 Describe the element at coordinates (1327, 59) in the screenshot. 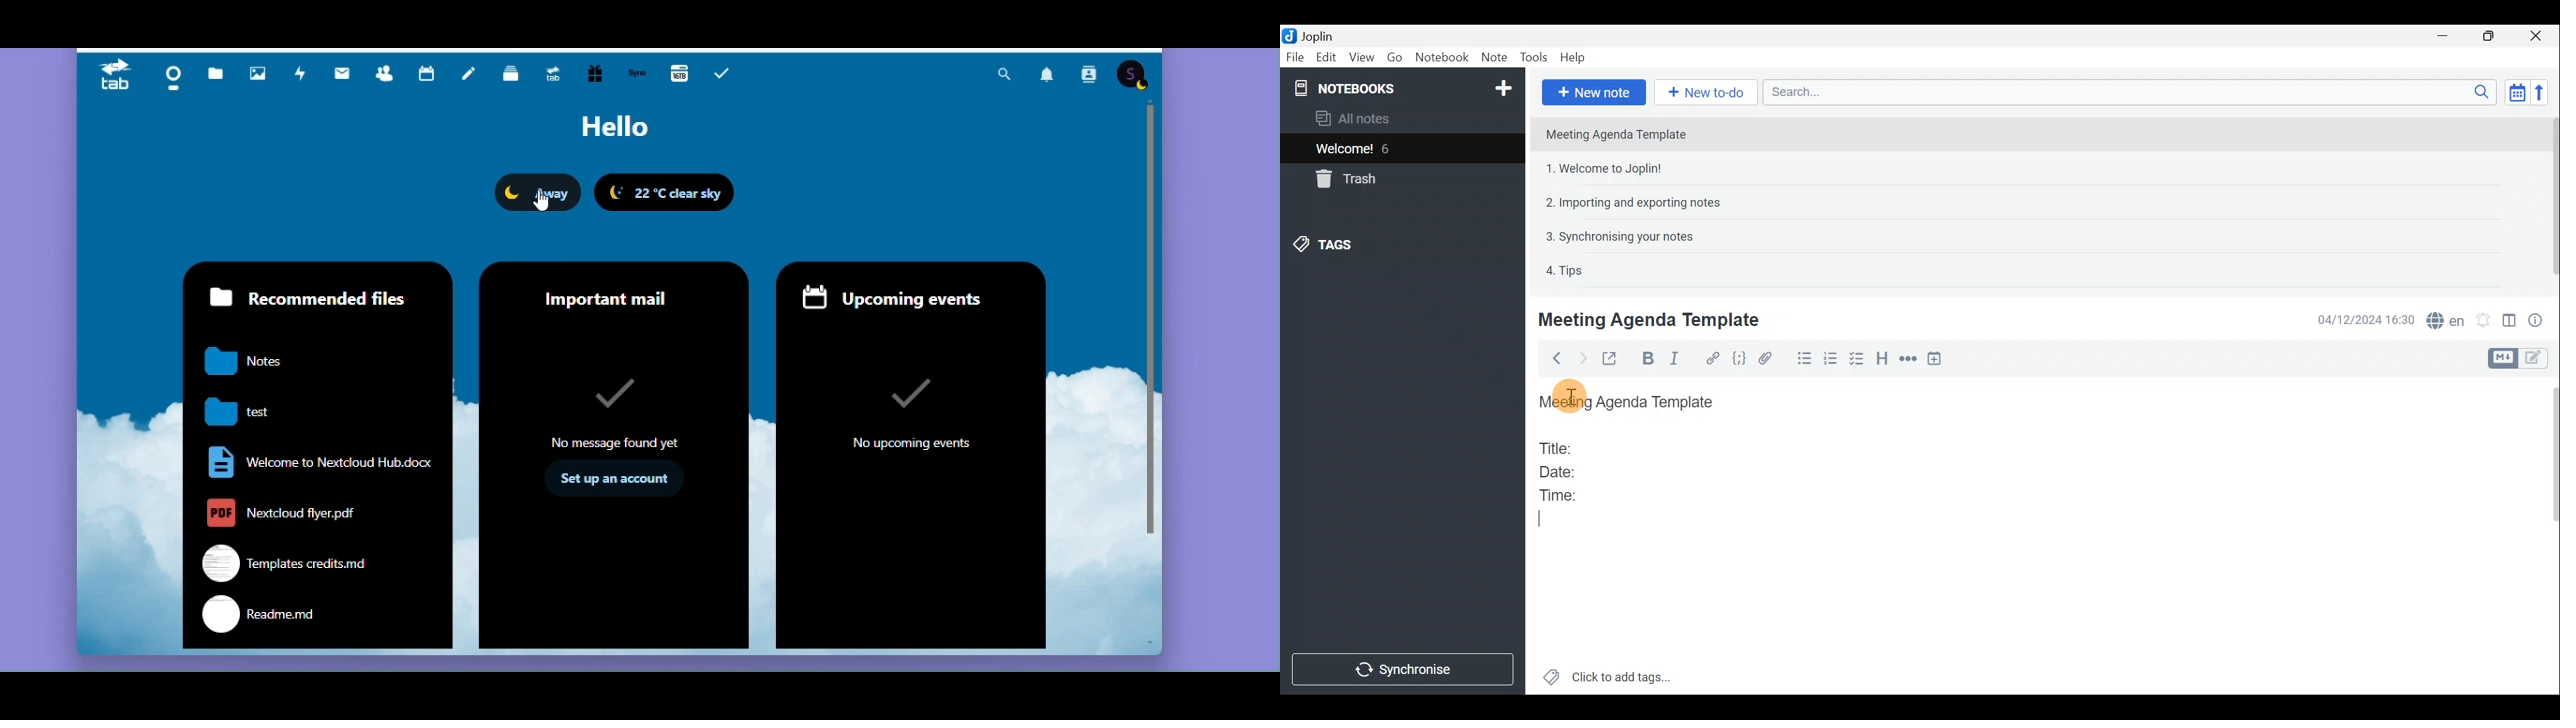

I see `Edit` at that location.